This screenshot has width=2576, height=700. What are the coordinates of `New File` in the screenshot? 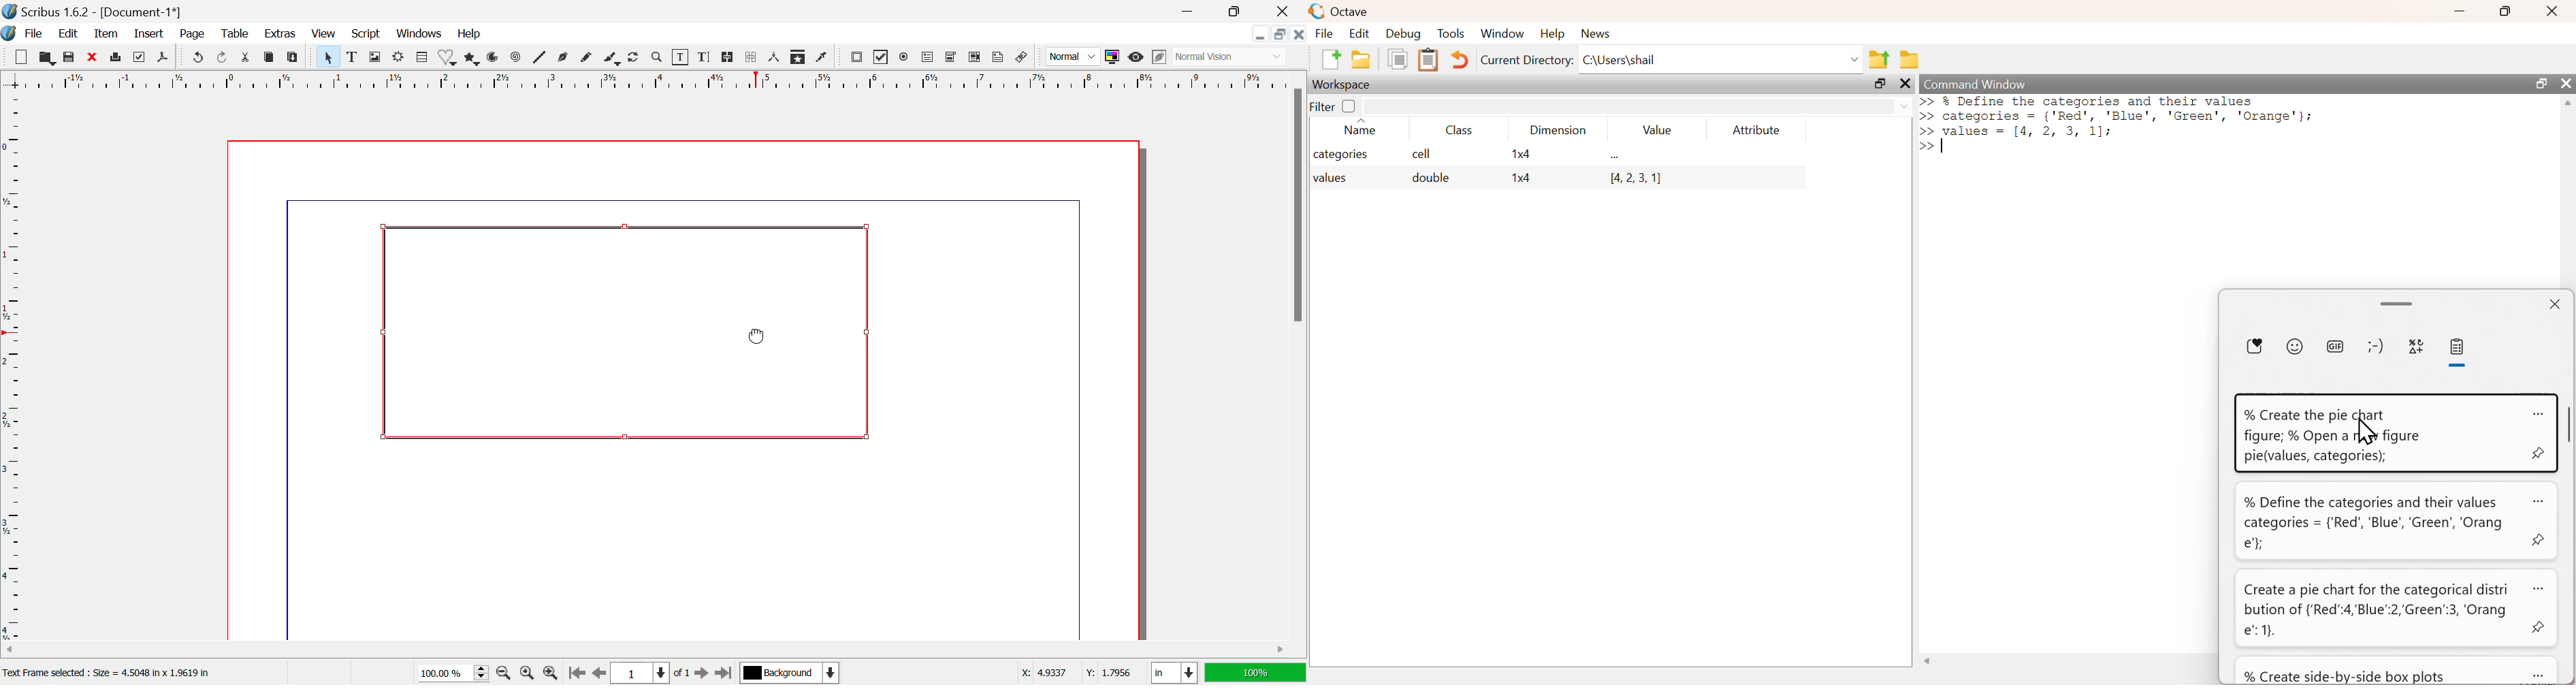 It's located at (1332, 60).